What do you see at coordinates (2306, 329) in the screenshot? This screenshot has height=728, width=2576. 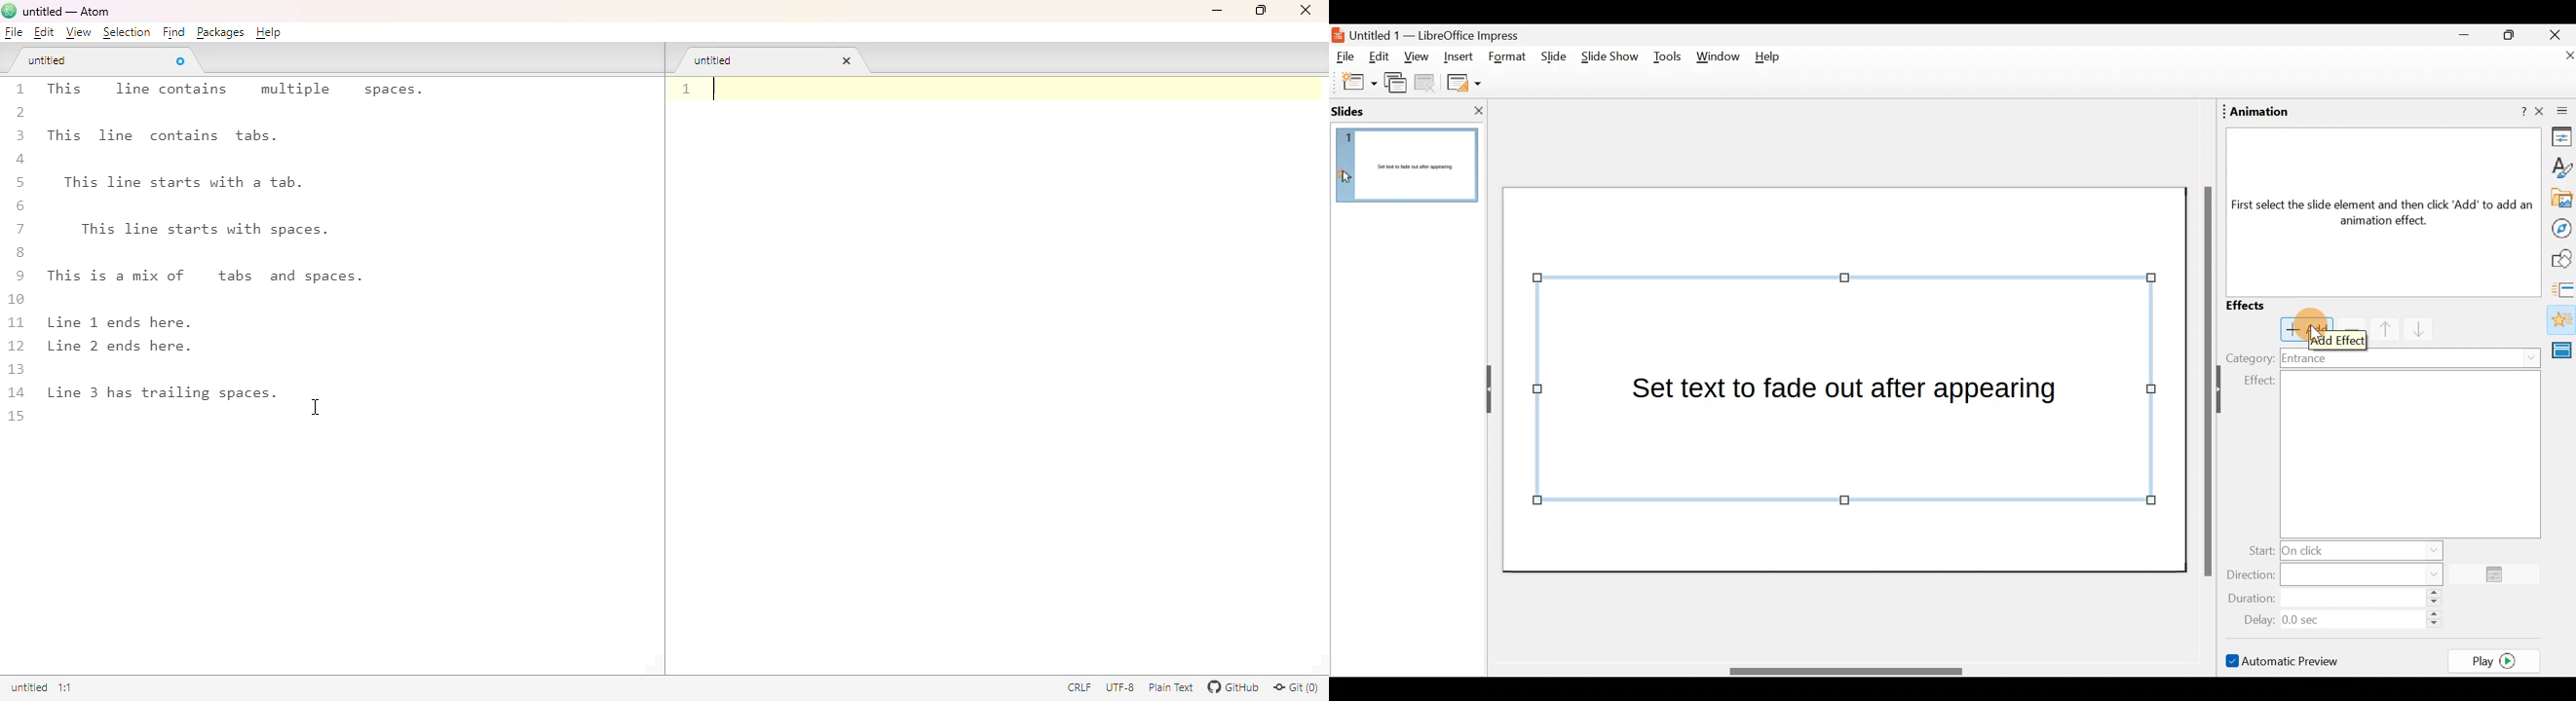 I see `Add effect` at bounding box center [2306, 329].